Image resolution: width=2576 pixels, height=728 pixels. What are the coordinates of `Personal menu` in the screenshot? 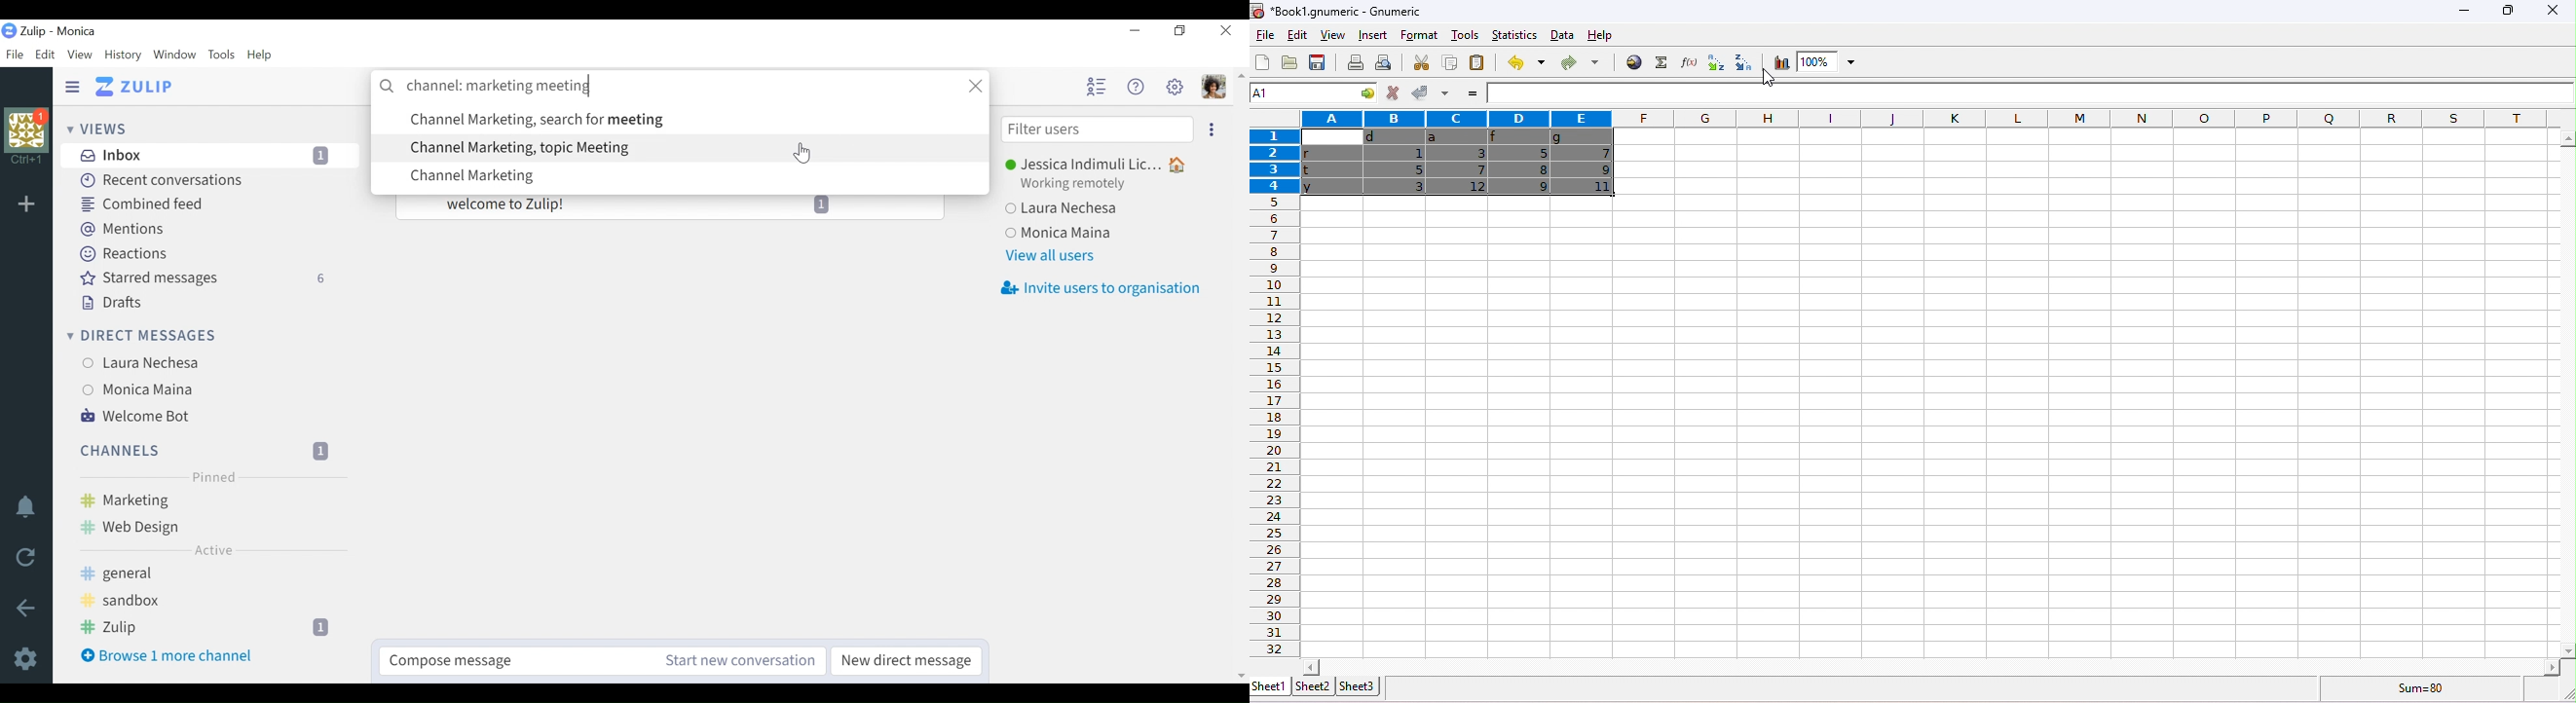 It's located at (1216, 87).